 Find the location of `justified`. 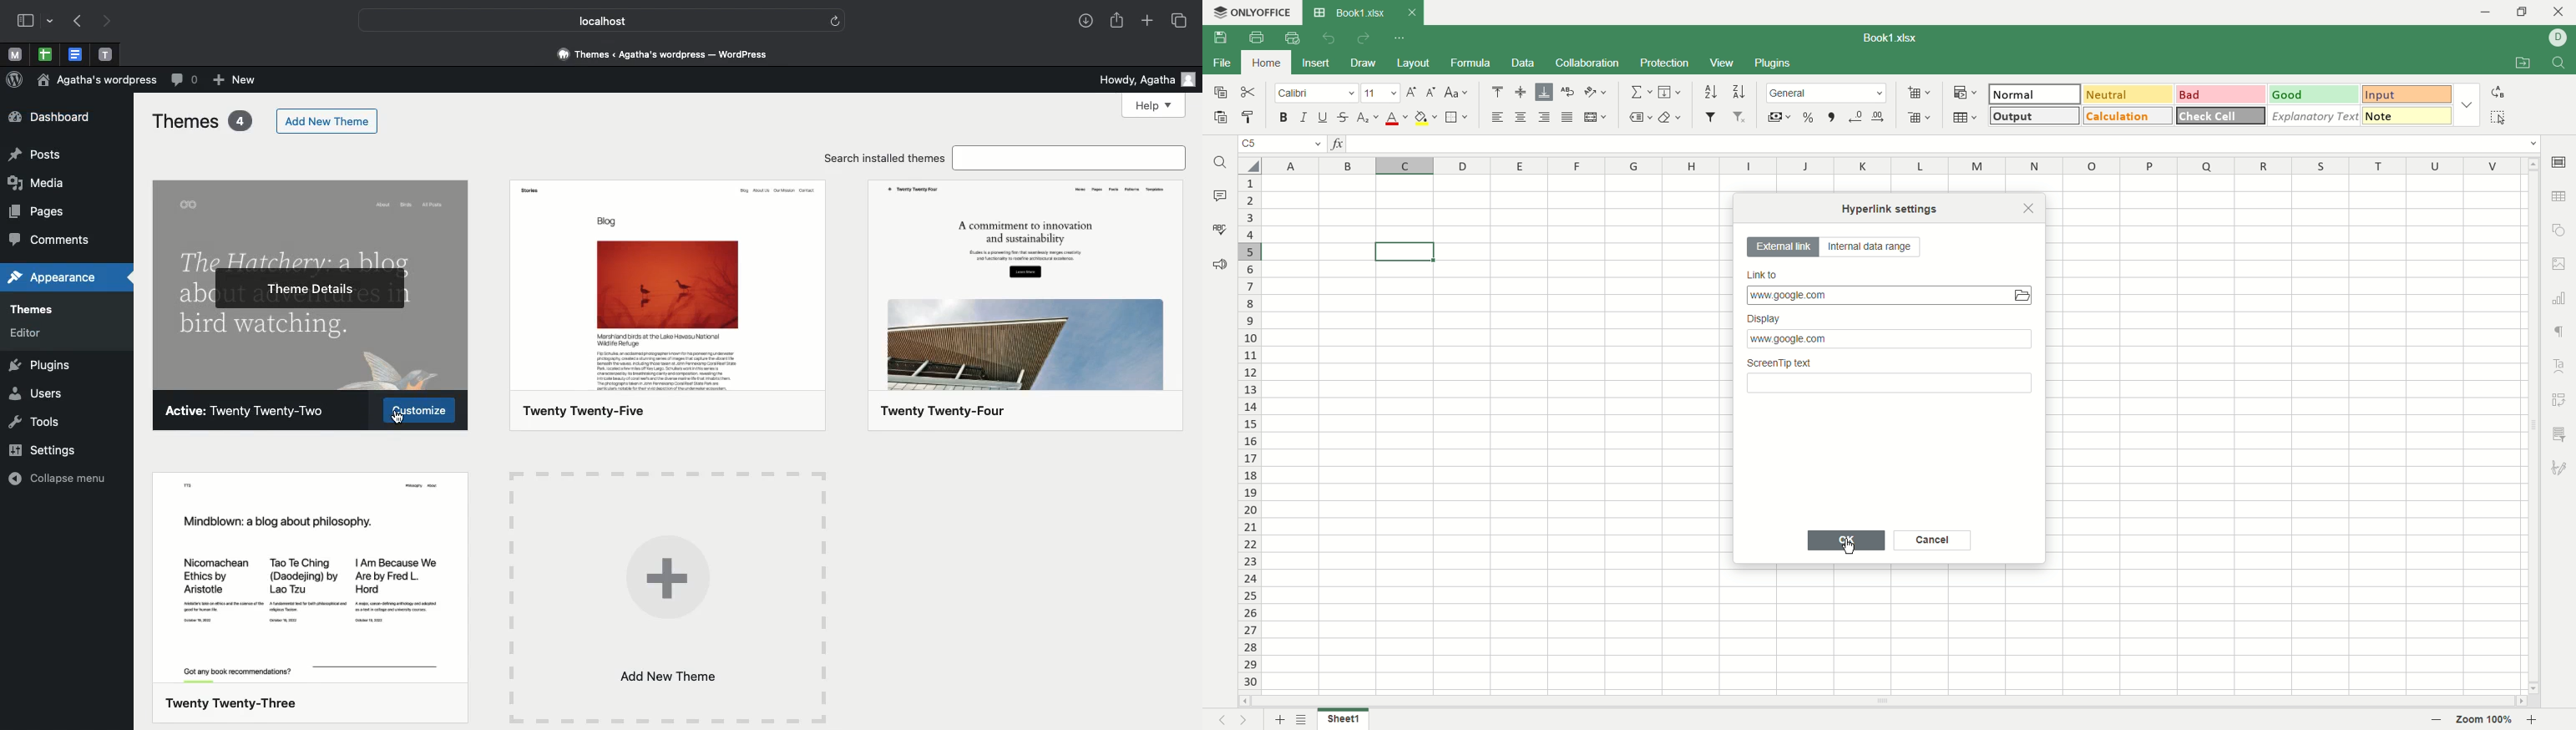

justified is located at coordinates (1569, 118).